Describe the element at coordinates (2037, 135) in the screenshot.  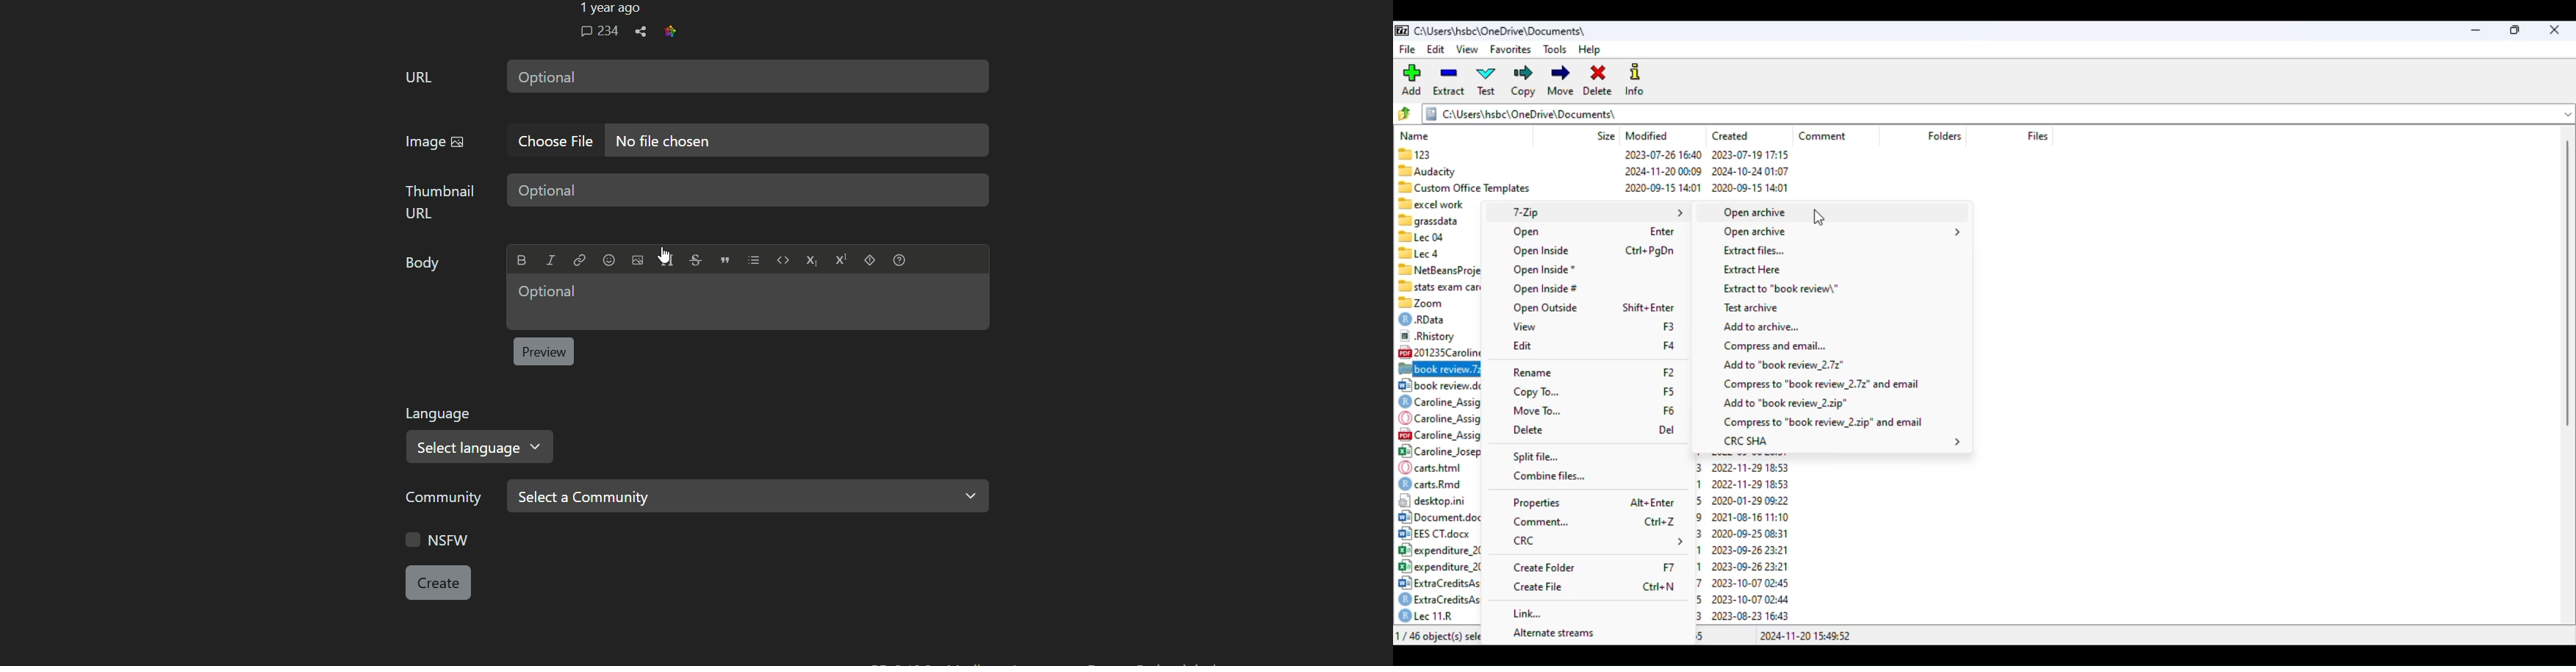
I see `files` at that location.